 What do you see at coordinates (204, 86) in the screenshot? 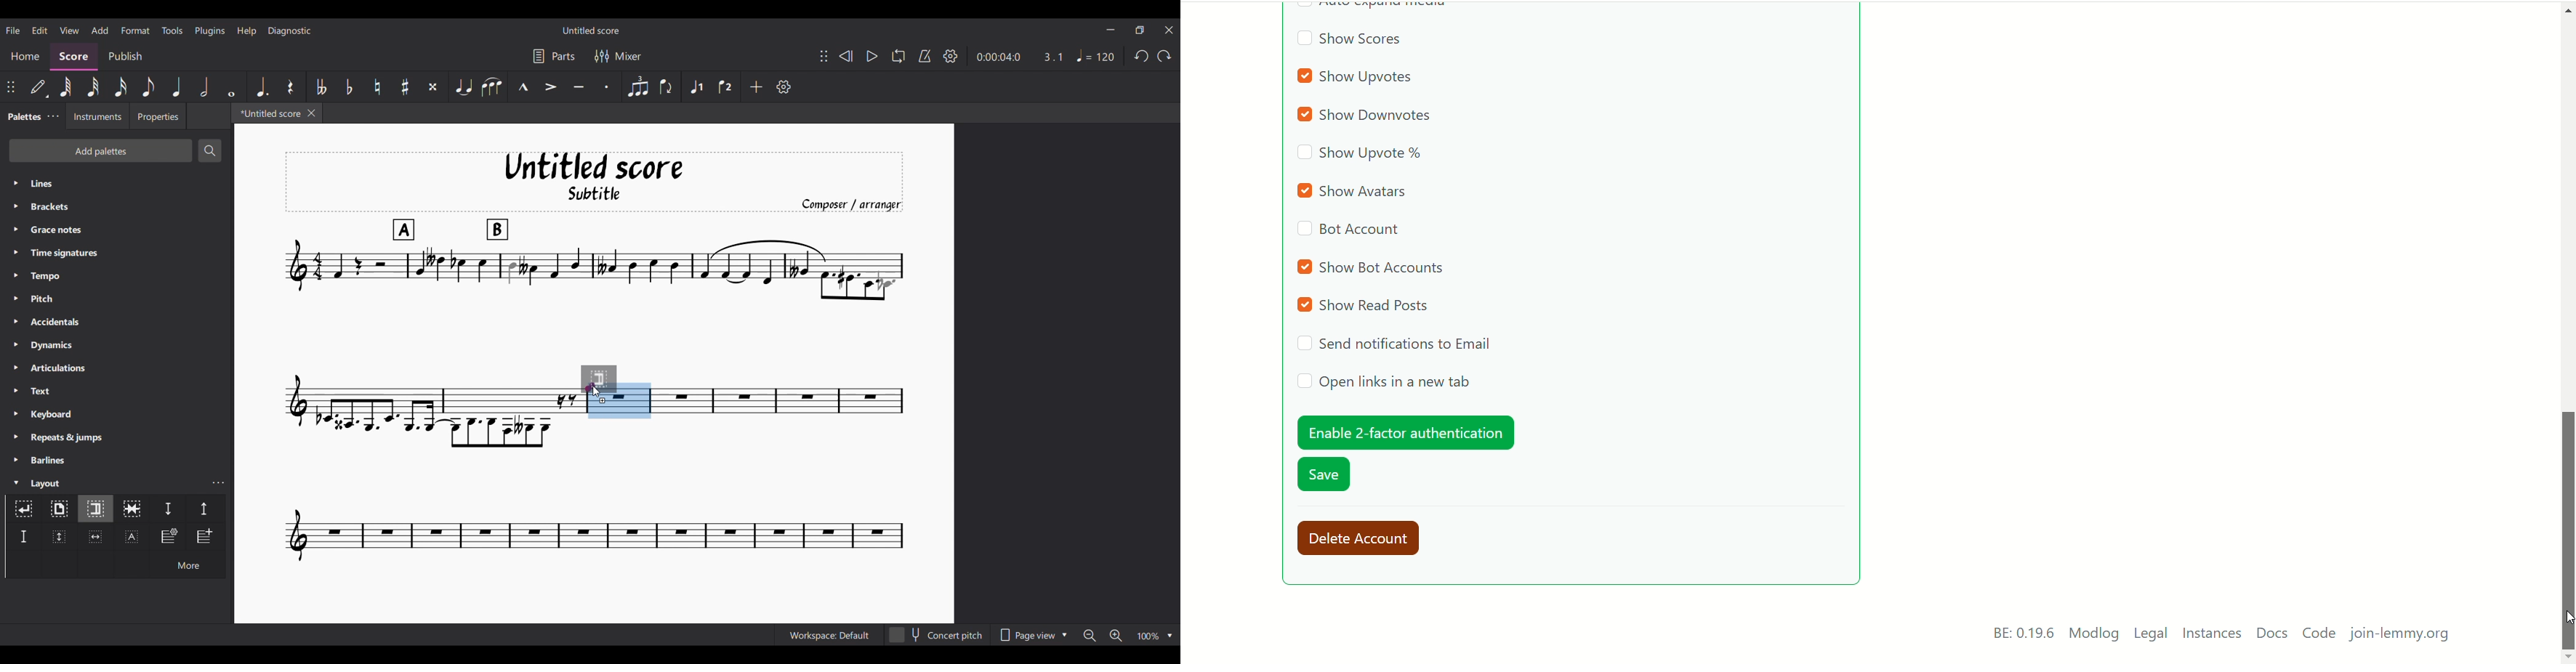
I see `Half note` at bounding box center [204, 86].